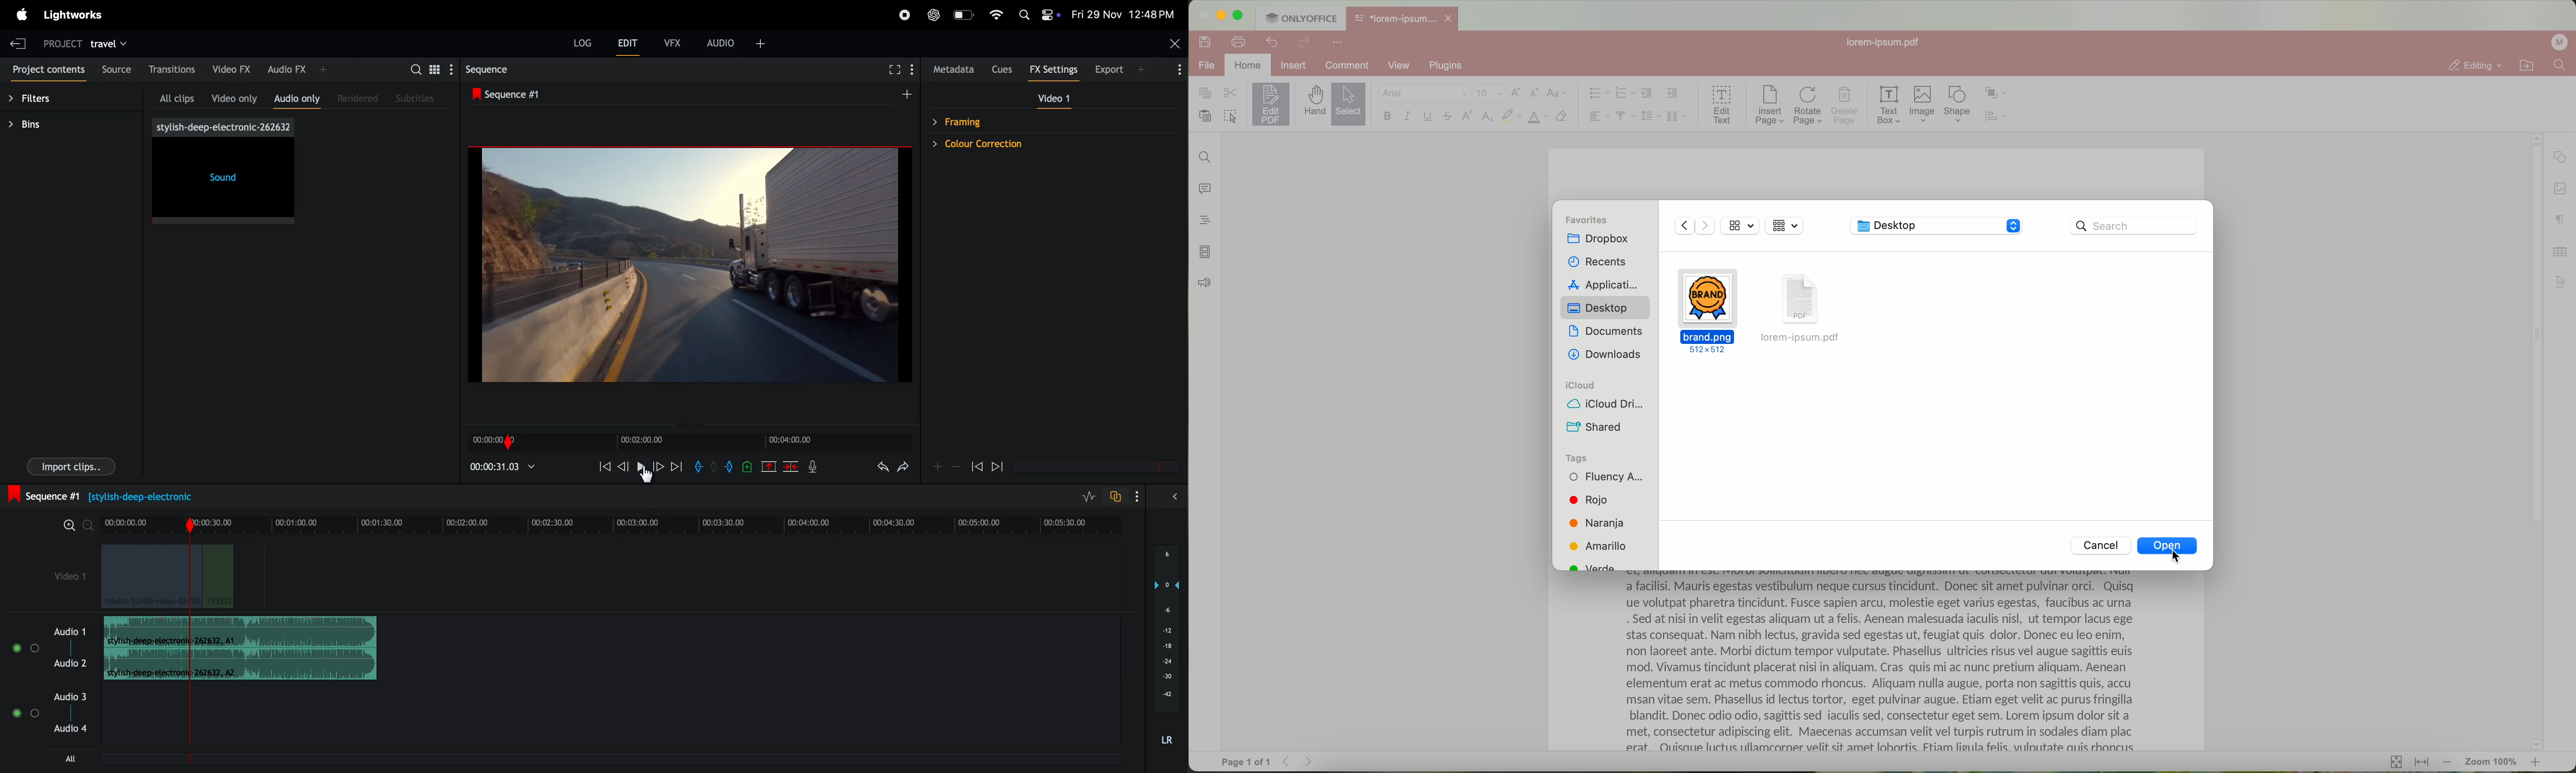 This screenshot has height=784, width=2576. I want to click on insert, so click(1293, 64).